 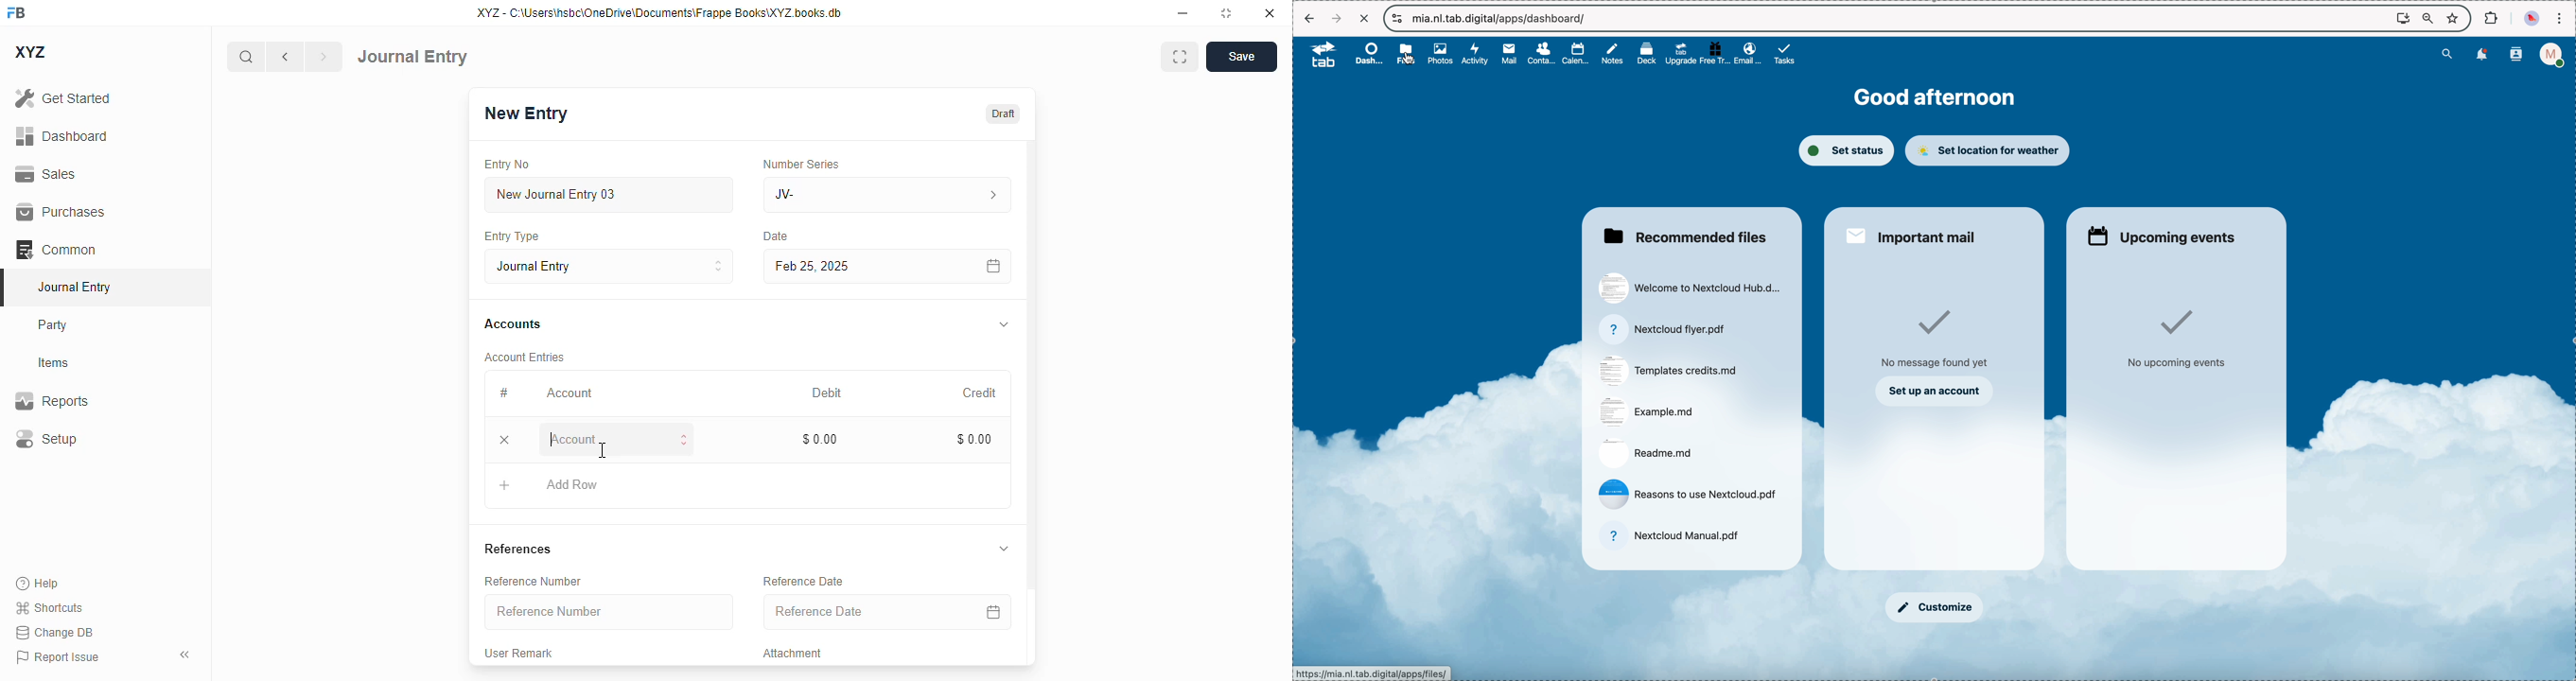 I want to click on previous, so click(x=285, y=57).